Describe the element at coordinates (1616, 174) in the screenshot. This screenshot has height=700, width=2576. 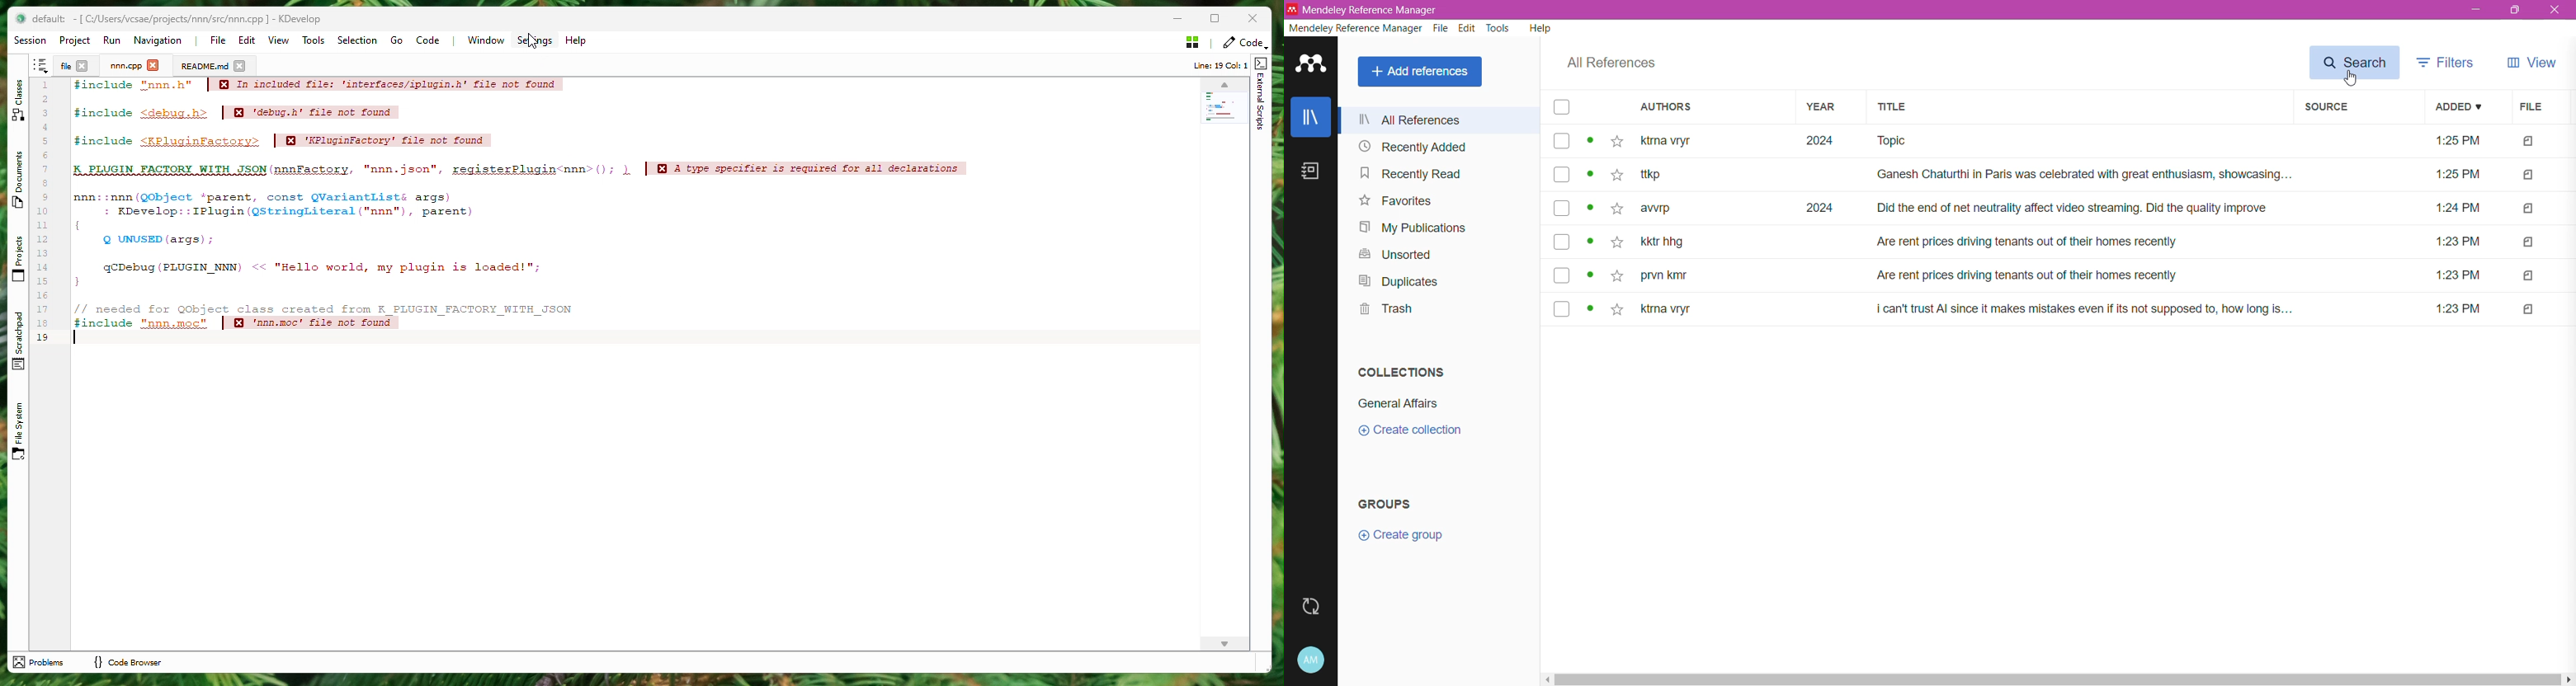
I see `click here to add to favourites` at that location.